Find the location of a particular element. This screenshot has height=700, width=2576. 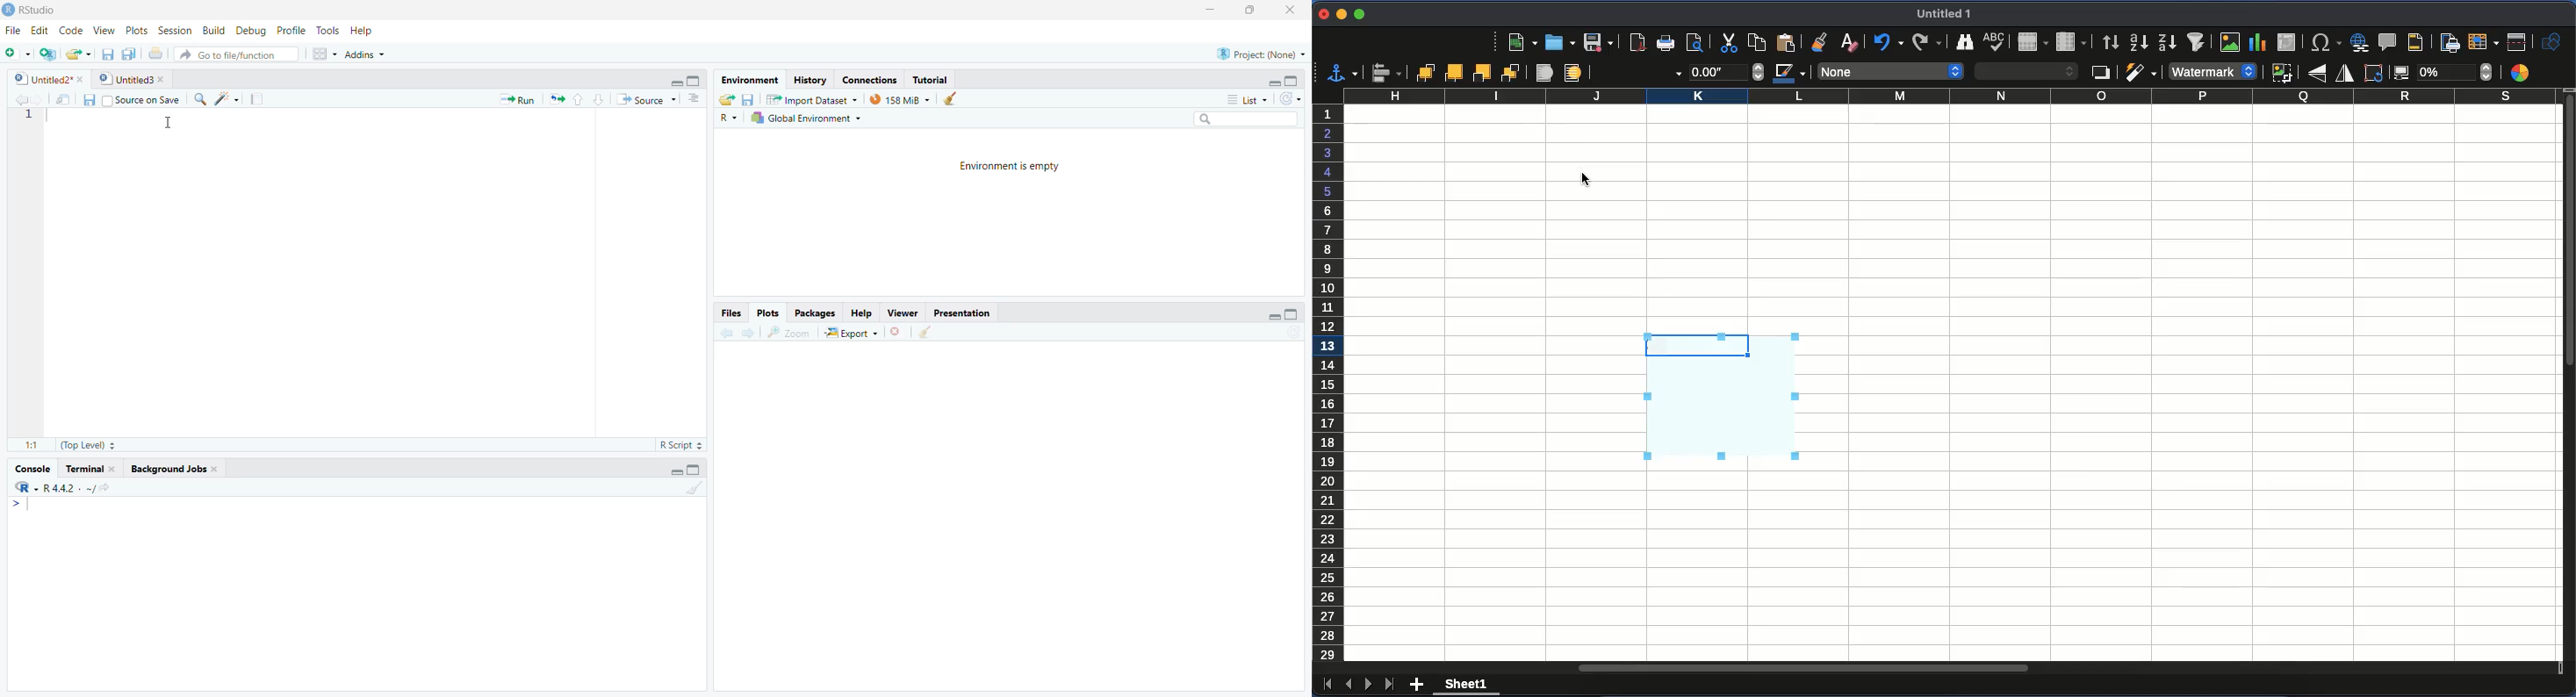

crop image is located at coordinates (2282, 73).